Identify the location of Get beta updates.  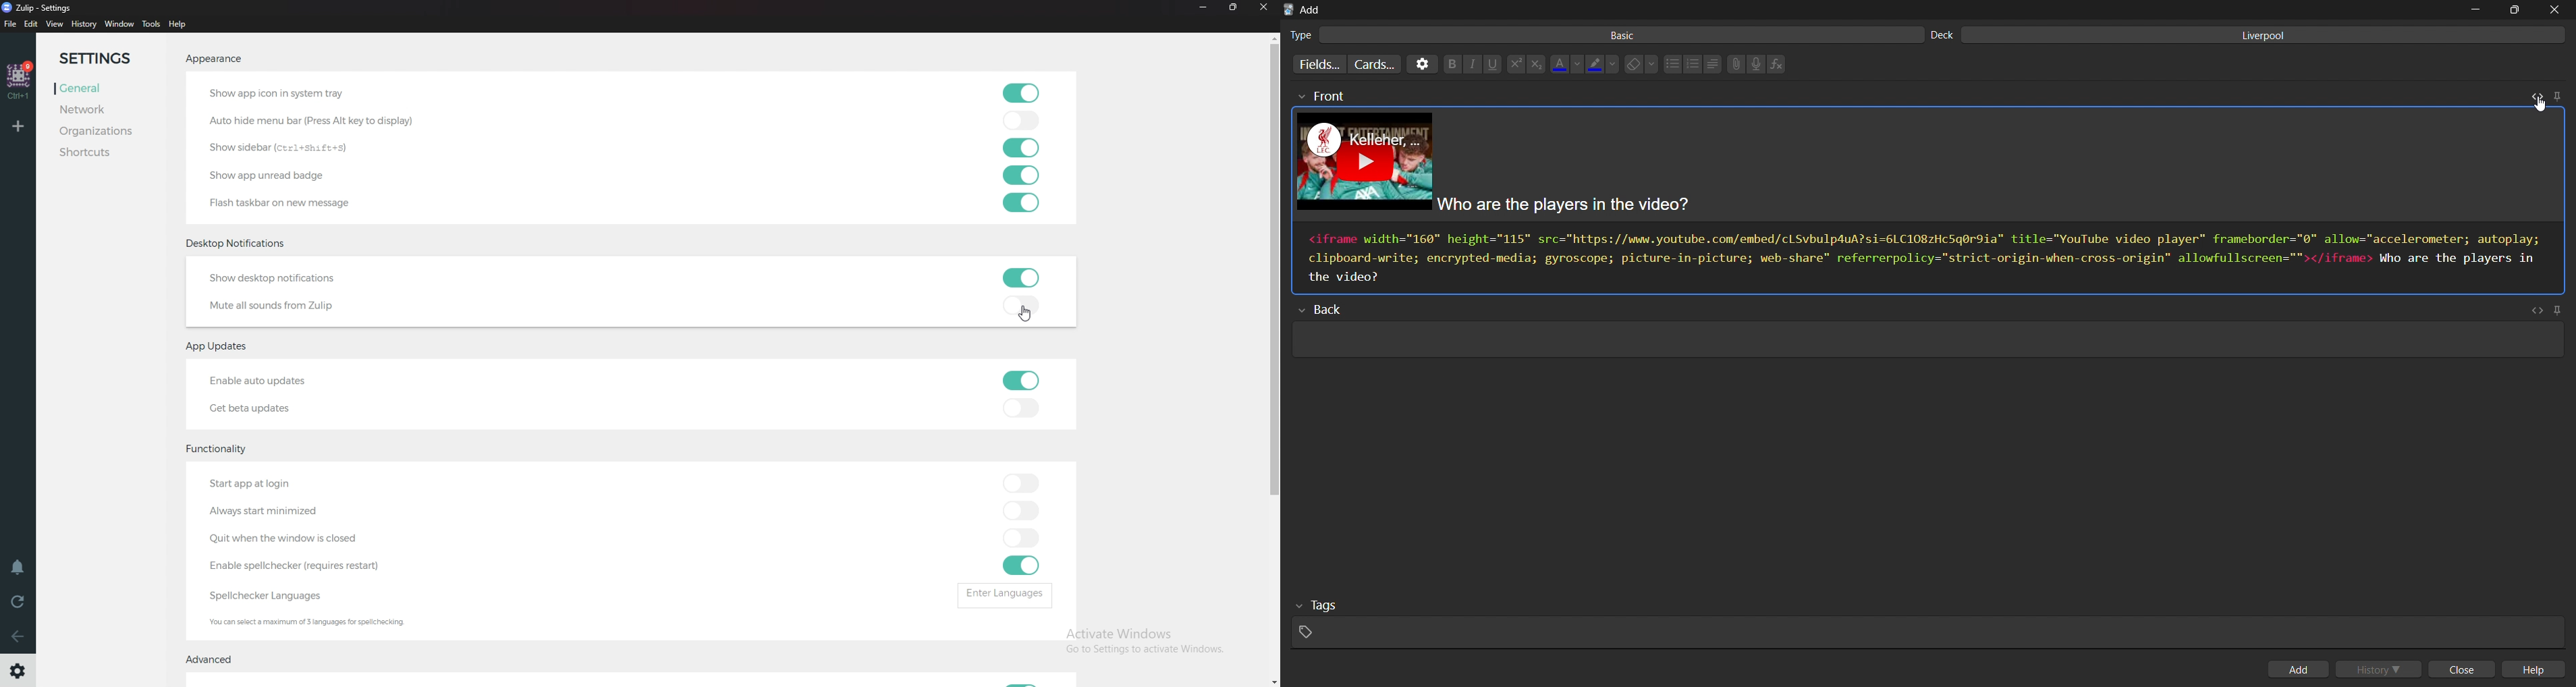
(261, 406).